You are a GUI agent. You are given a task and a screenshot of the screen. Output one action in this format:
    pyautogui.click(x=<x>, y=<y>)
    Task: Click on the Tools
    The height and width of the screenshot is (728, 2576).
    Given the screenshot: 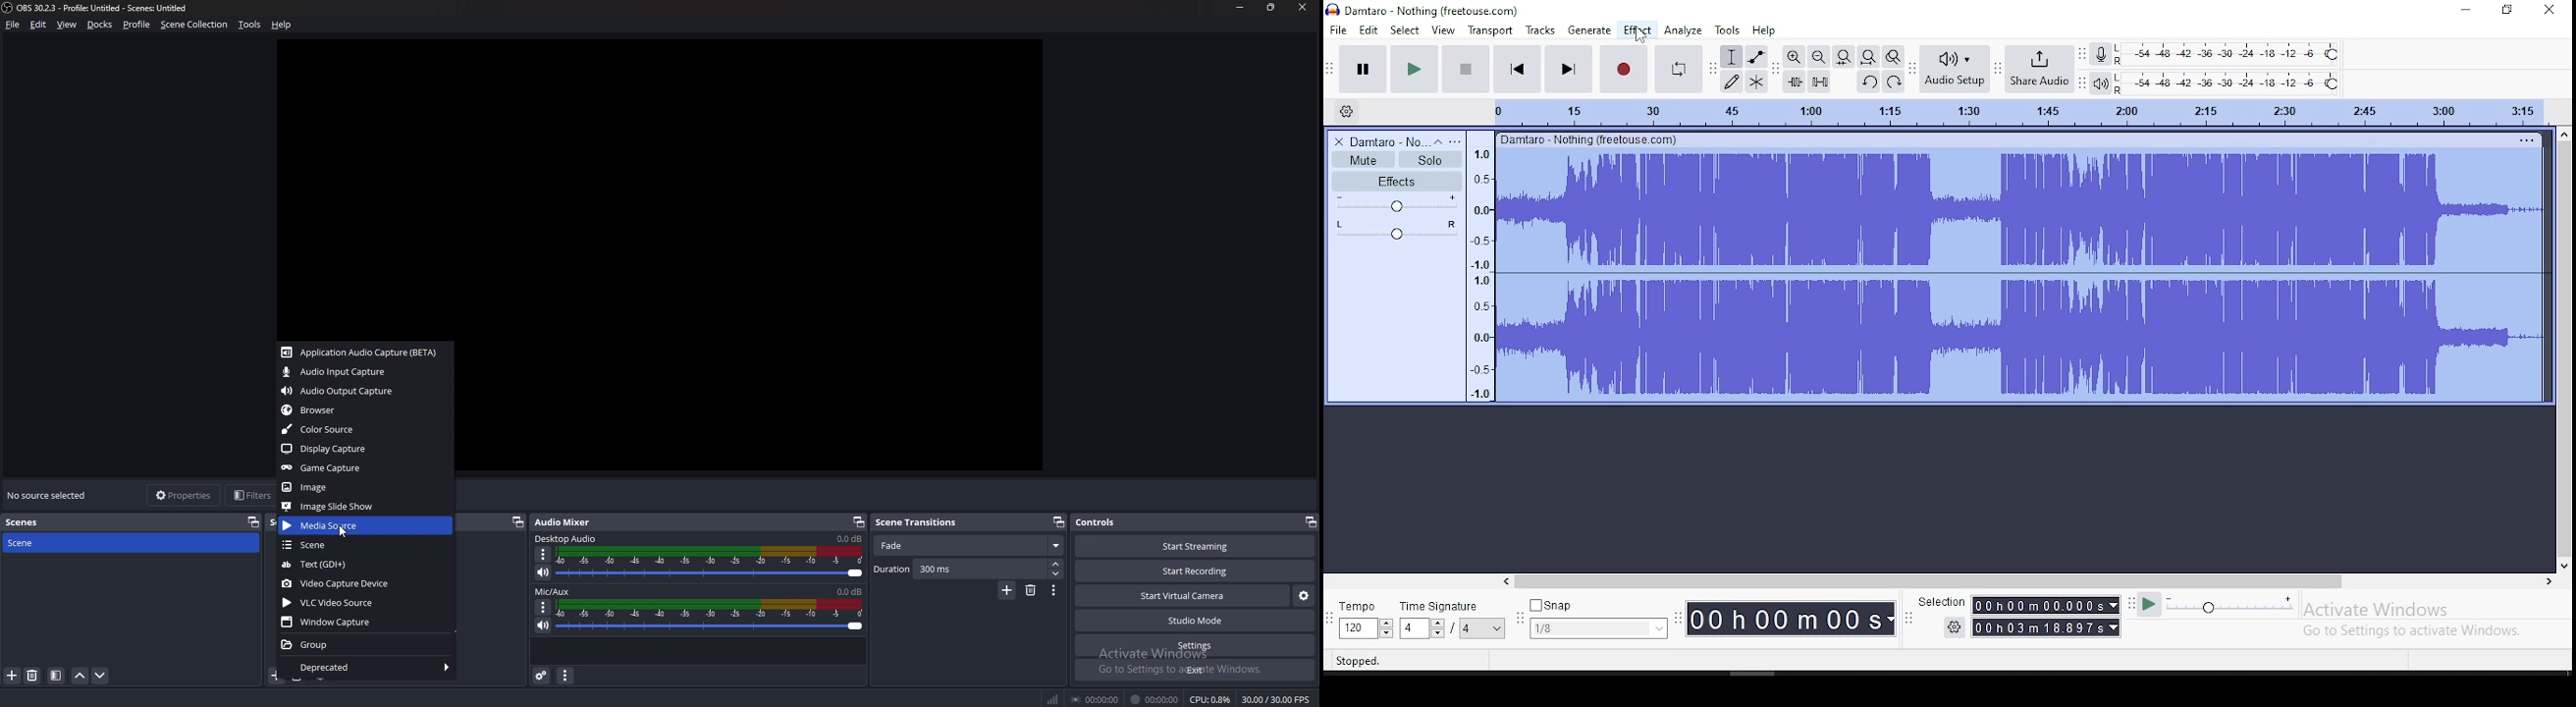 What is the action you would take?
    pyautogui.click(x=250, y=25)
    